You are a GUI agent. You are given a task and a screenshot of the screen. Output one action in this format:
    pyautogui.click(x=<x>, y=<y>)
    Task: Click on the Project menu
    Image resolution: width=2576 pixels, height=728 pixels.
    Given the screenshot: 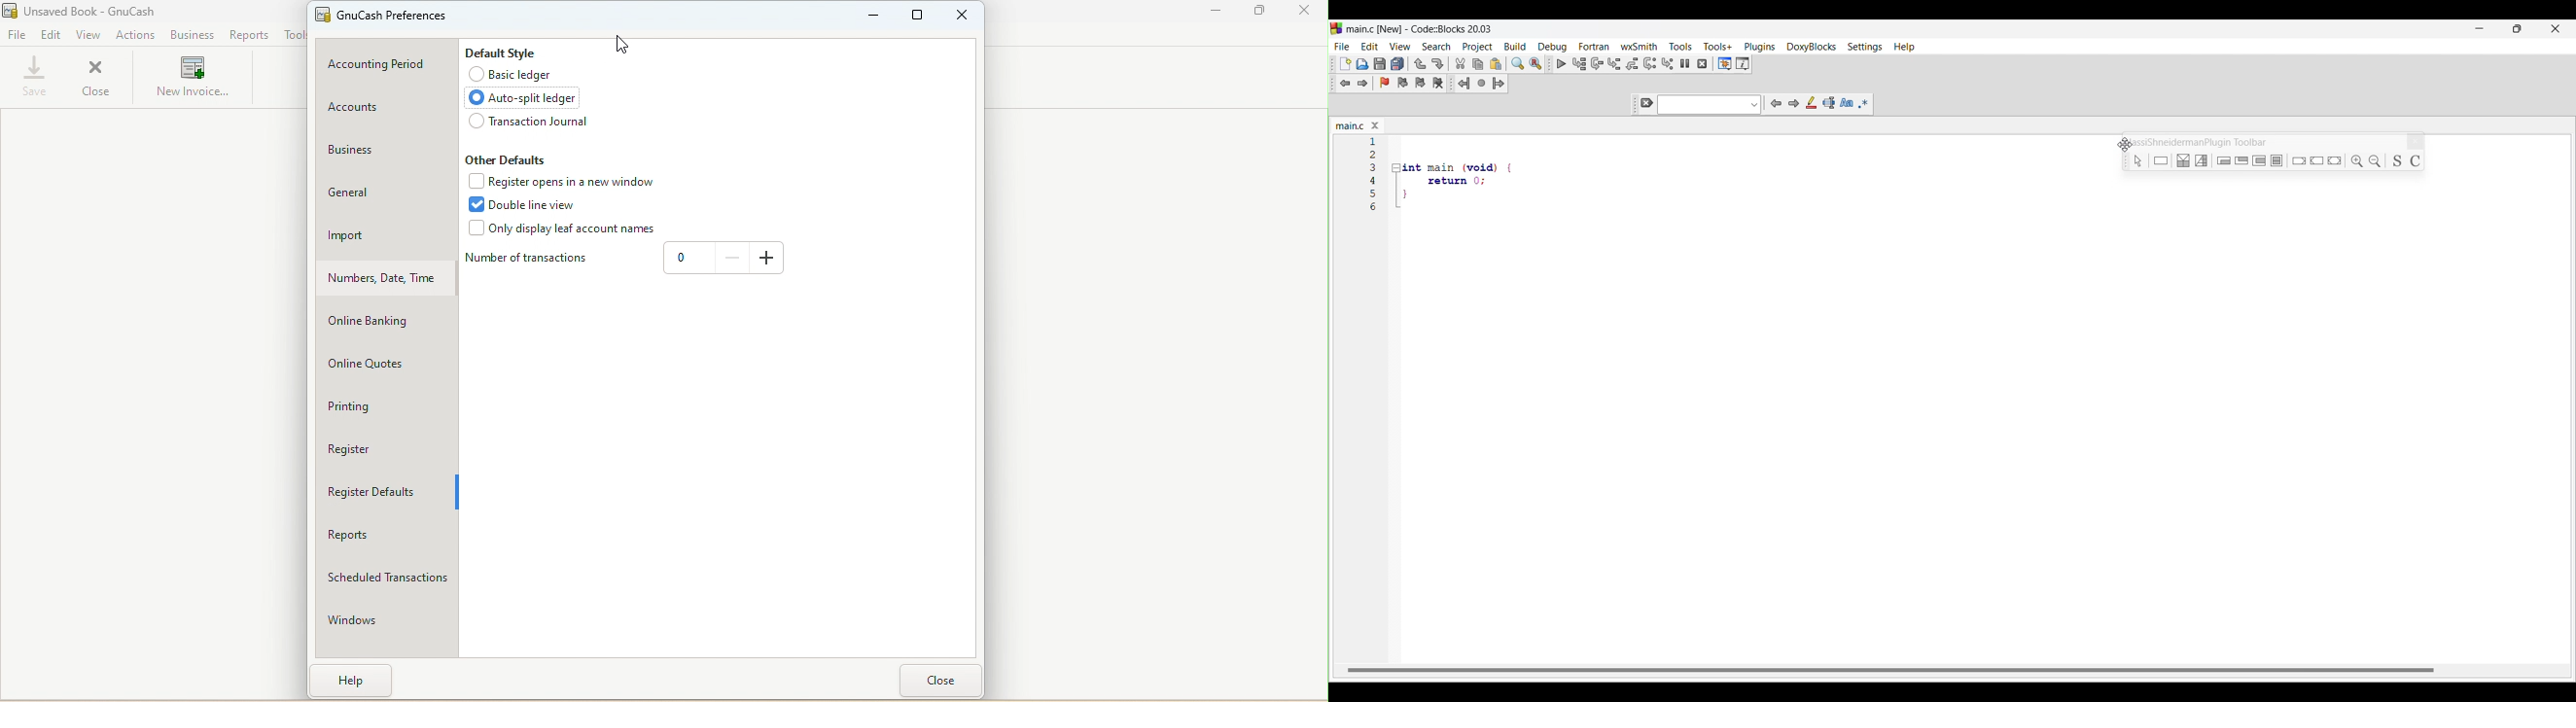 What is the action you would take?
    pyautogui.click(x=1478, y=47)
    